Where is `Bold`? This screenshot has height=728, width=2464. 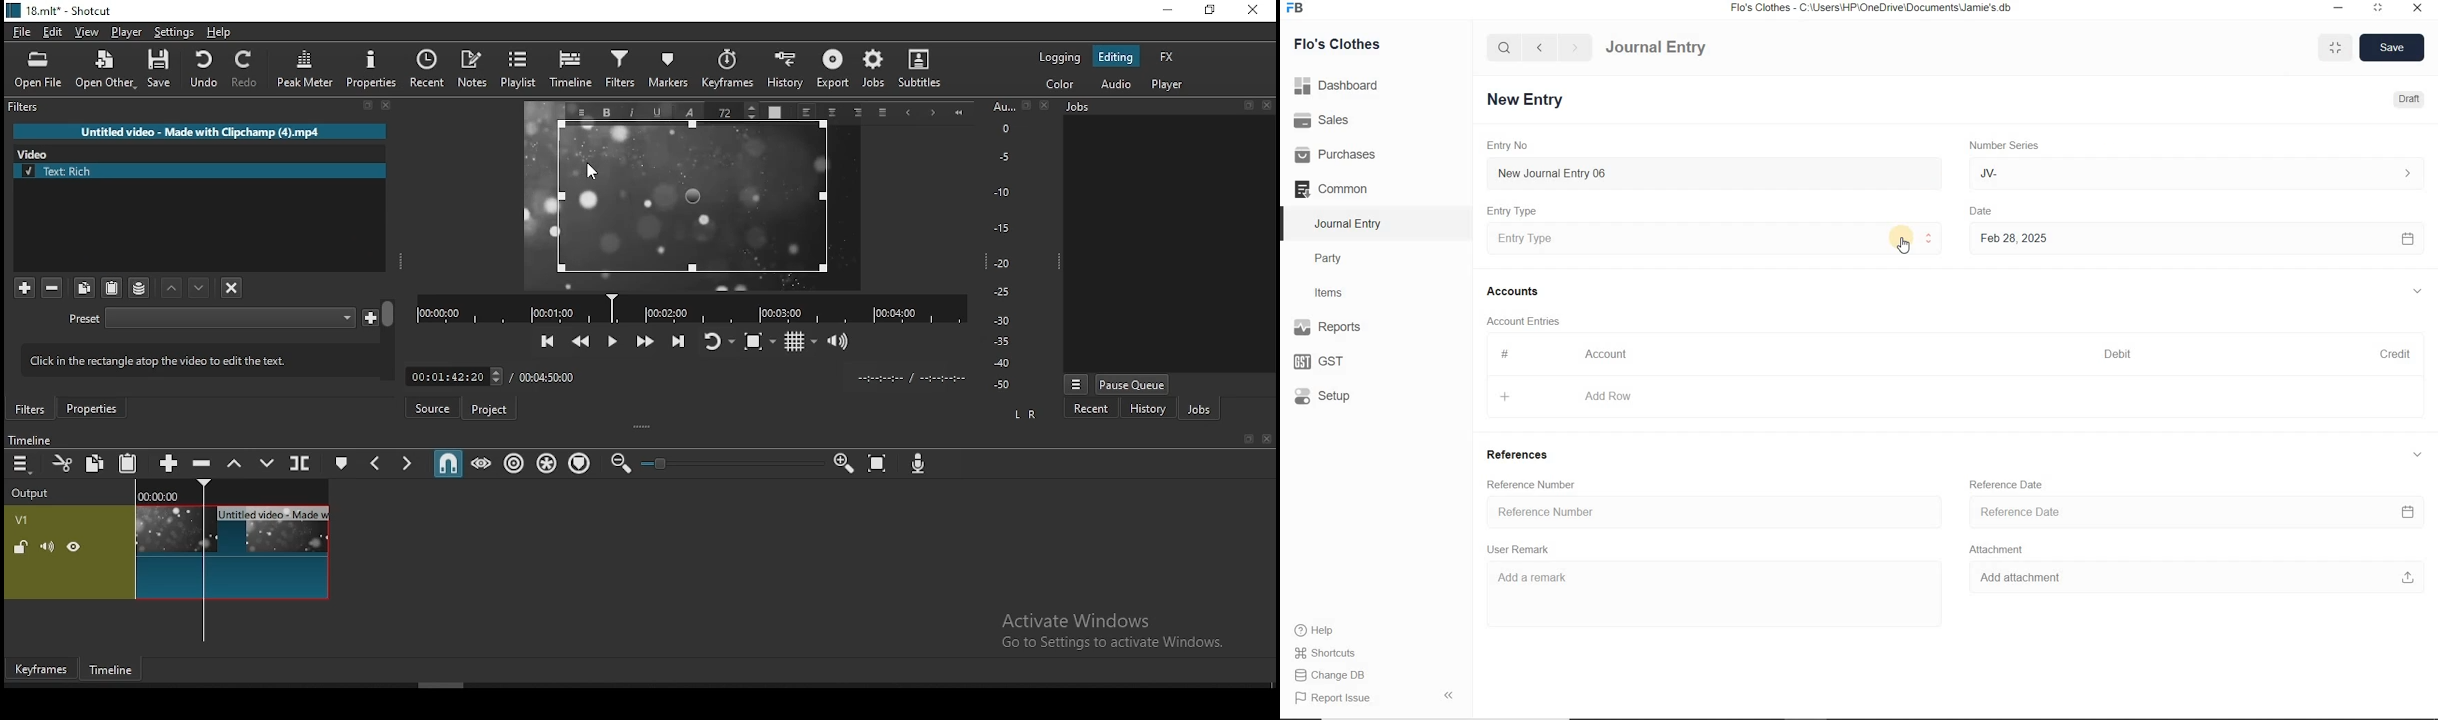
Bold is located at coordinates (606, 113).